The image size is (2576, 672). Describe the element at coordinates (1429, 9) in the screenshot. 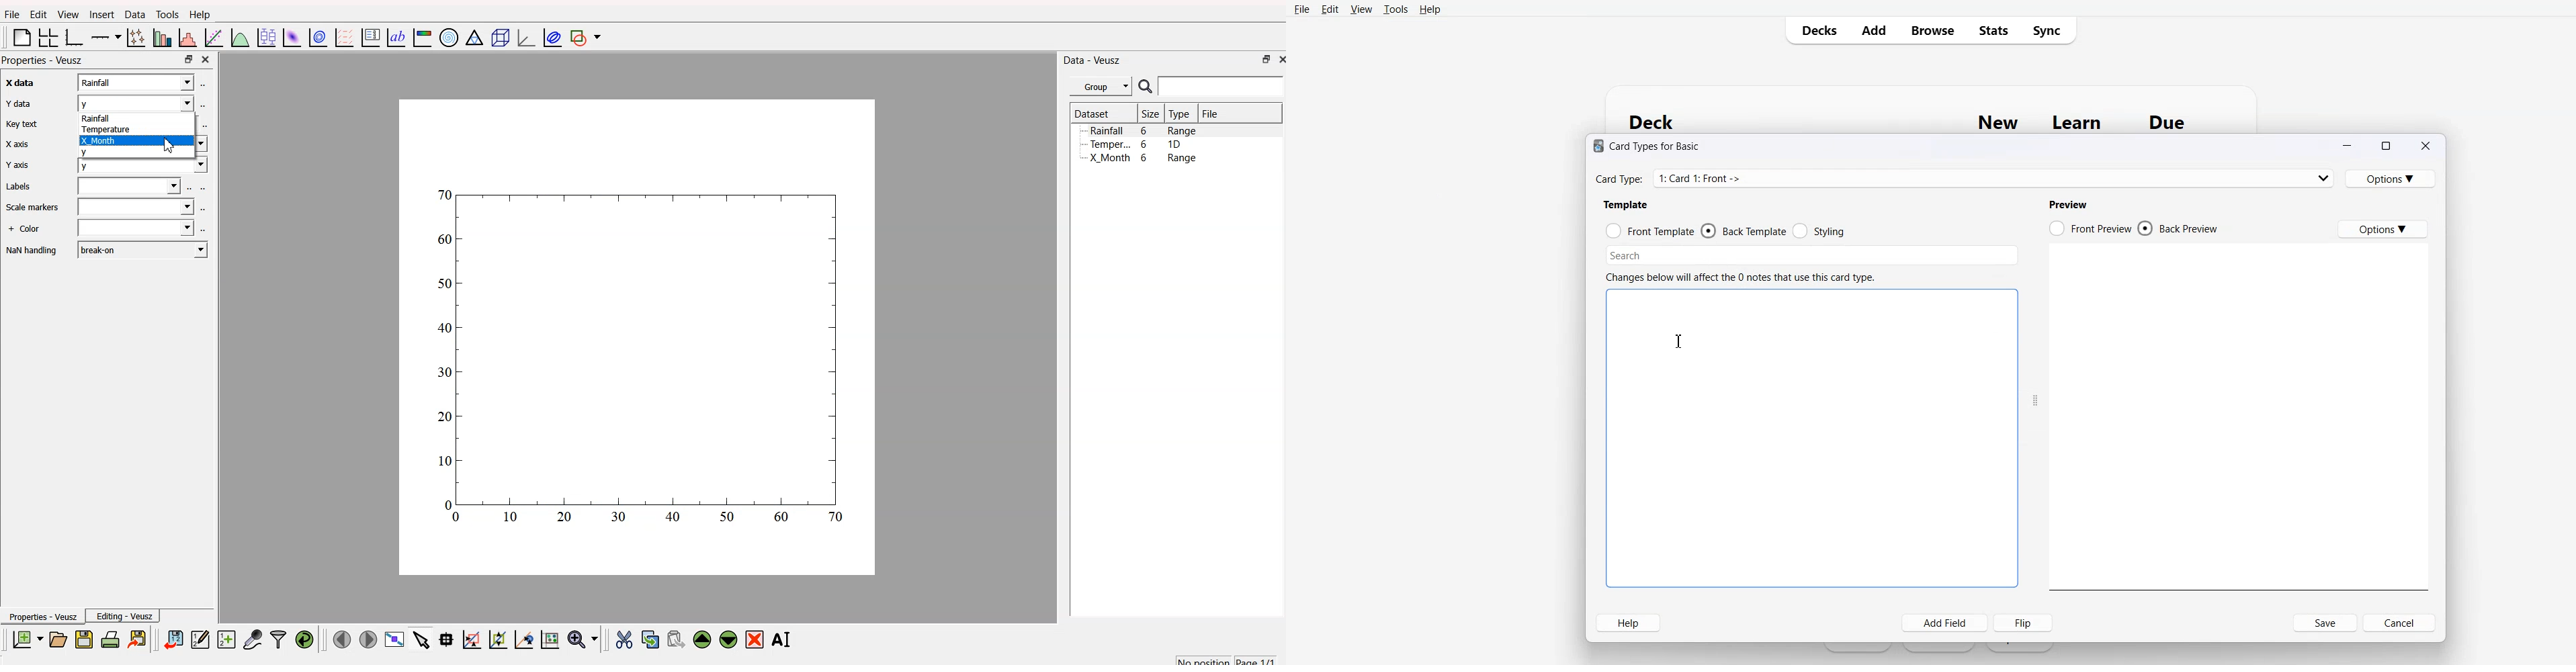

I see `Help` at that location.